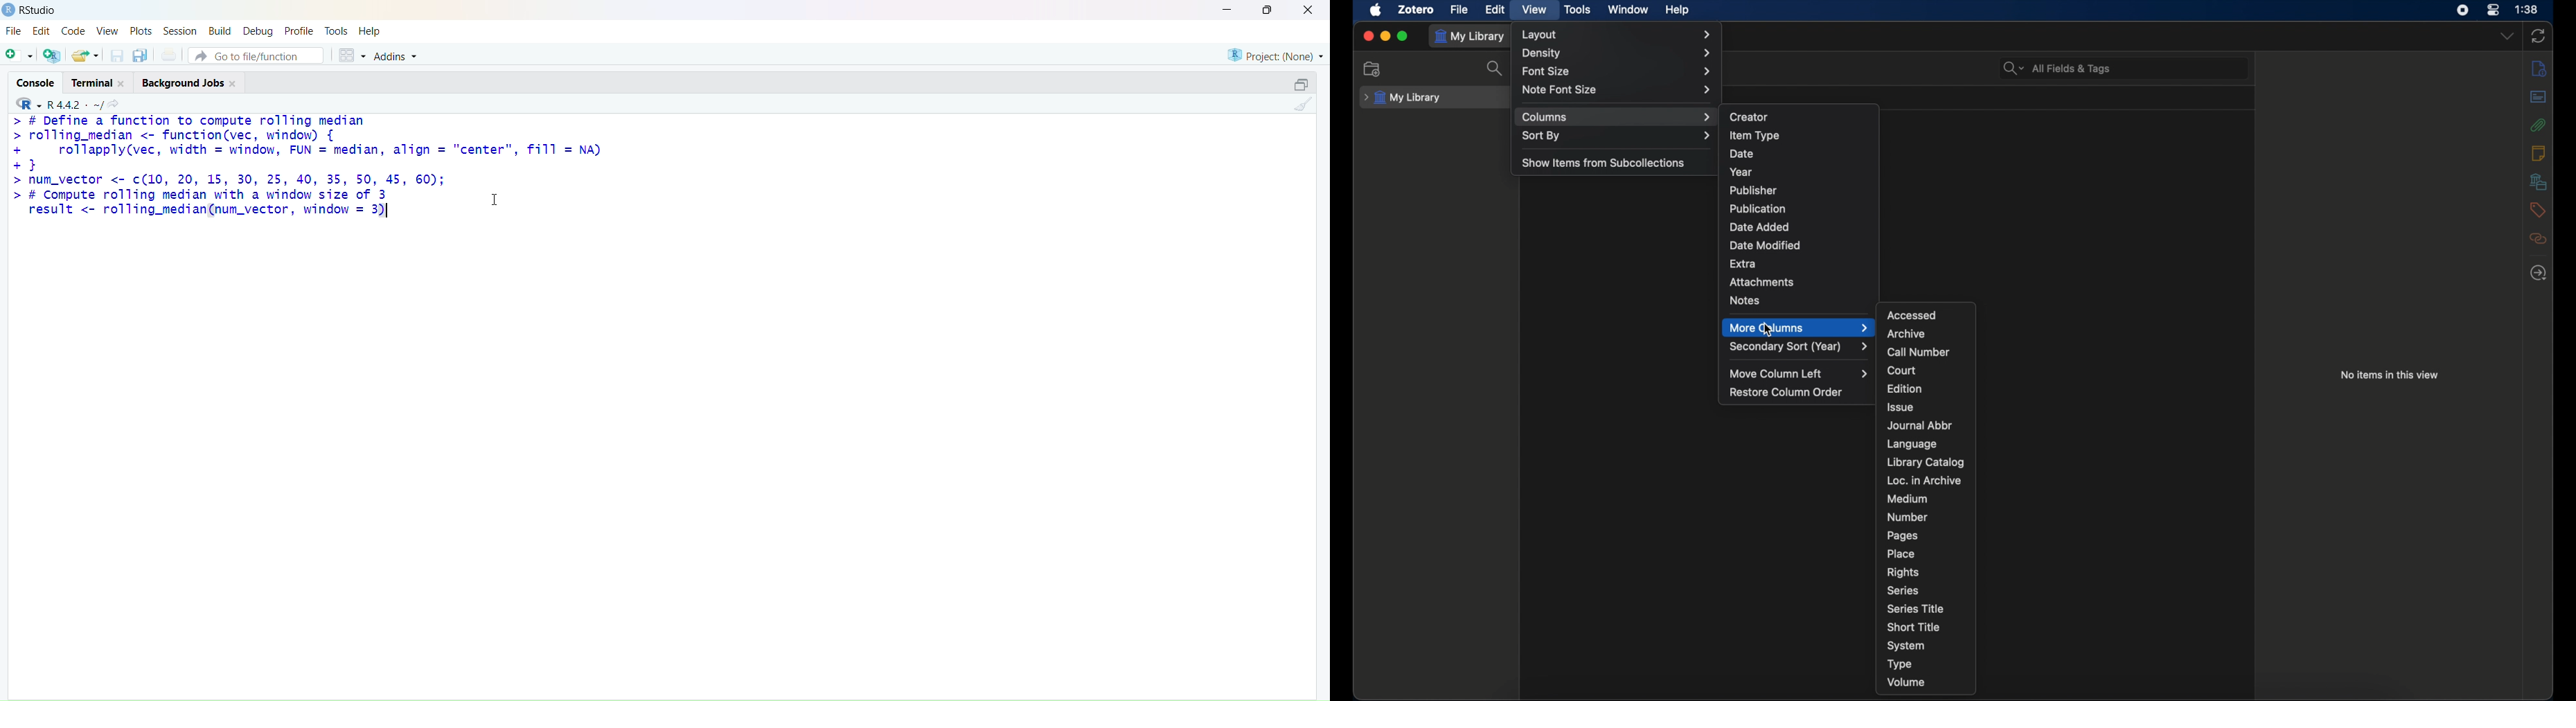 This screenshot has width=2576, height=728. What do you see at coordinates (1906, 499) in the screenshot?
I see `medium` at bounding box center [1906, 499].